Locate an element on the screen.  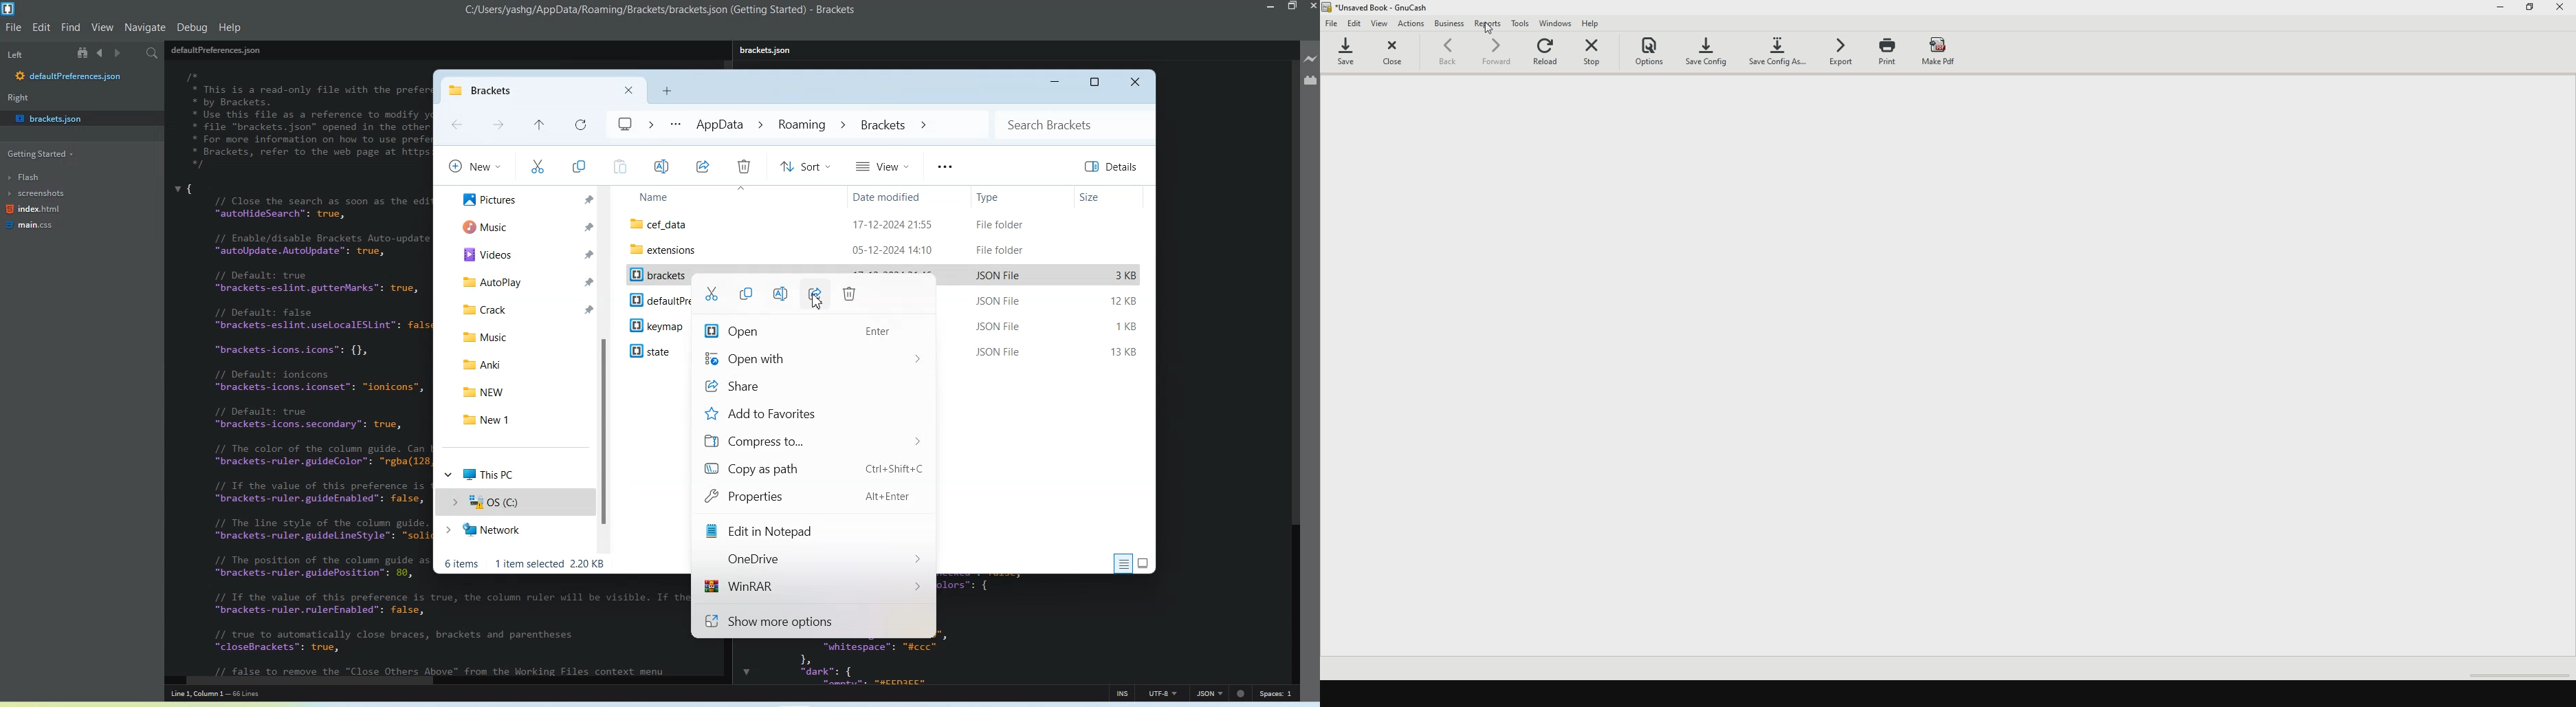
1 KB is located at coordinates (1126, 328).